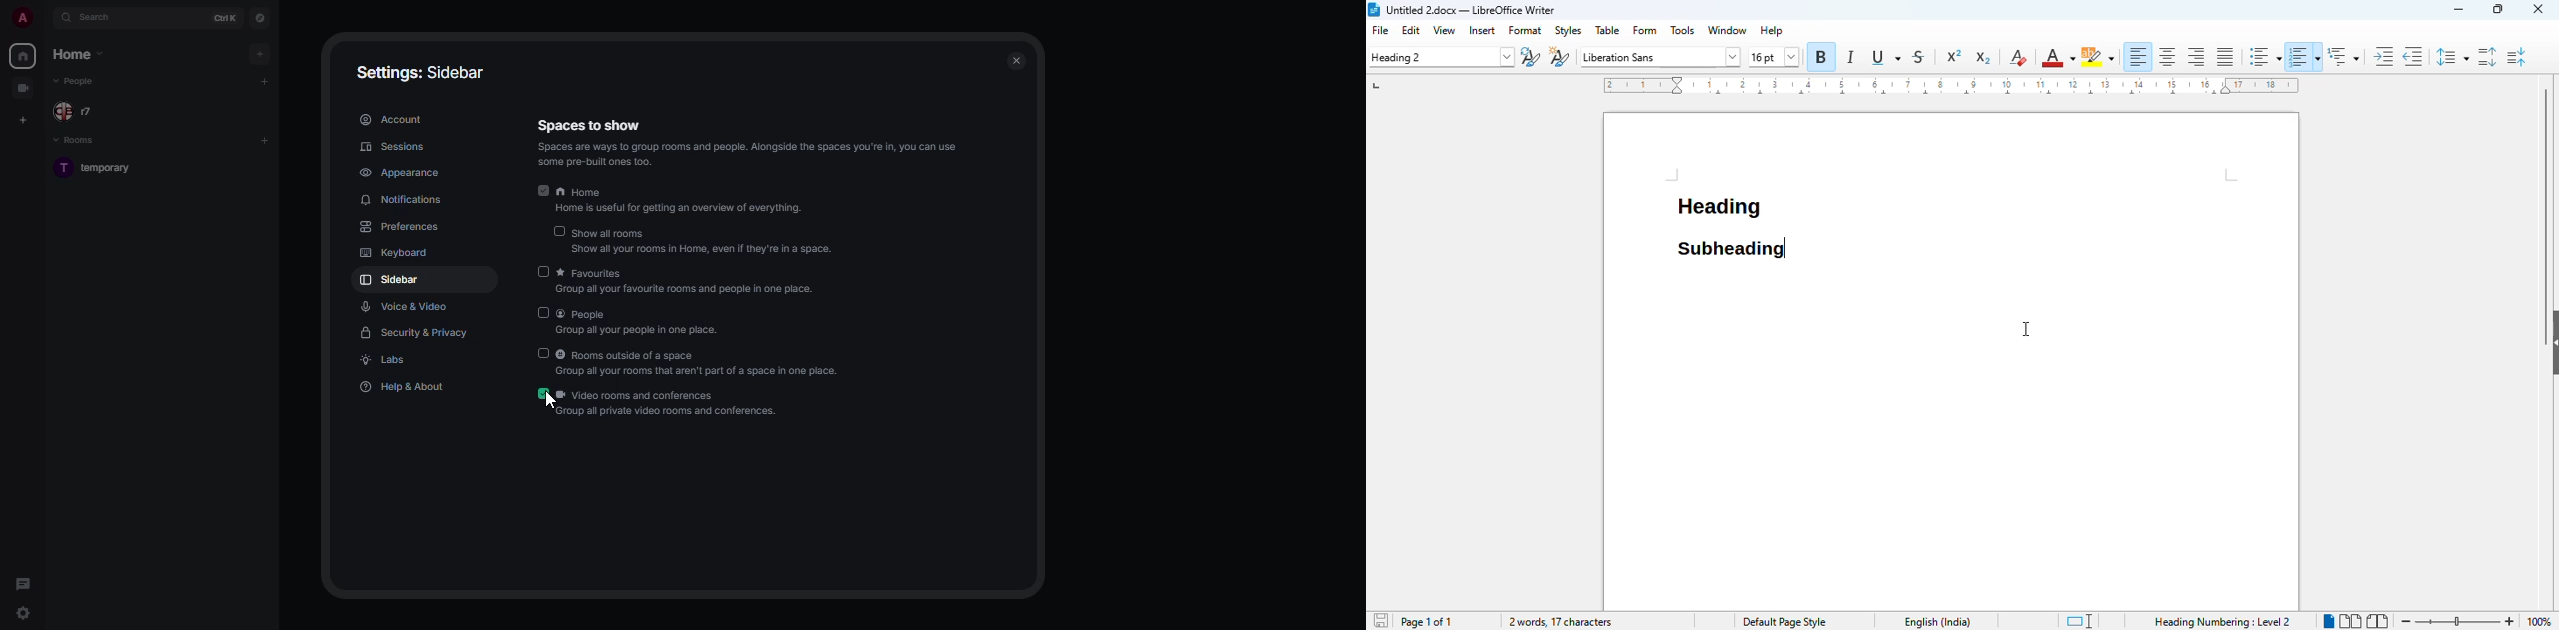 The height and width of the screenshot is (644, 2576). I want to click on clear direct formatting, so click(2018, 58).